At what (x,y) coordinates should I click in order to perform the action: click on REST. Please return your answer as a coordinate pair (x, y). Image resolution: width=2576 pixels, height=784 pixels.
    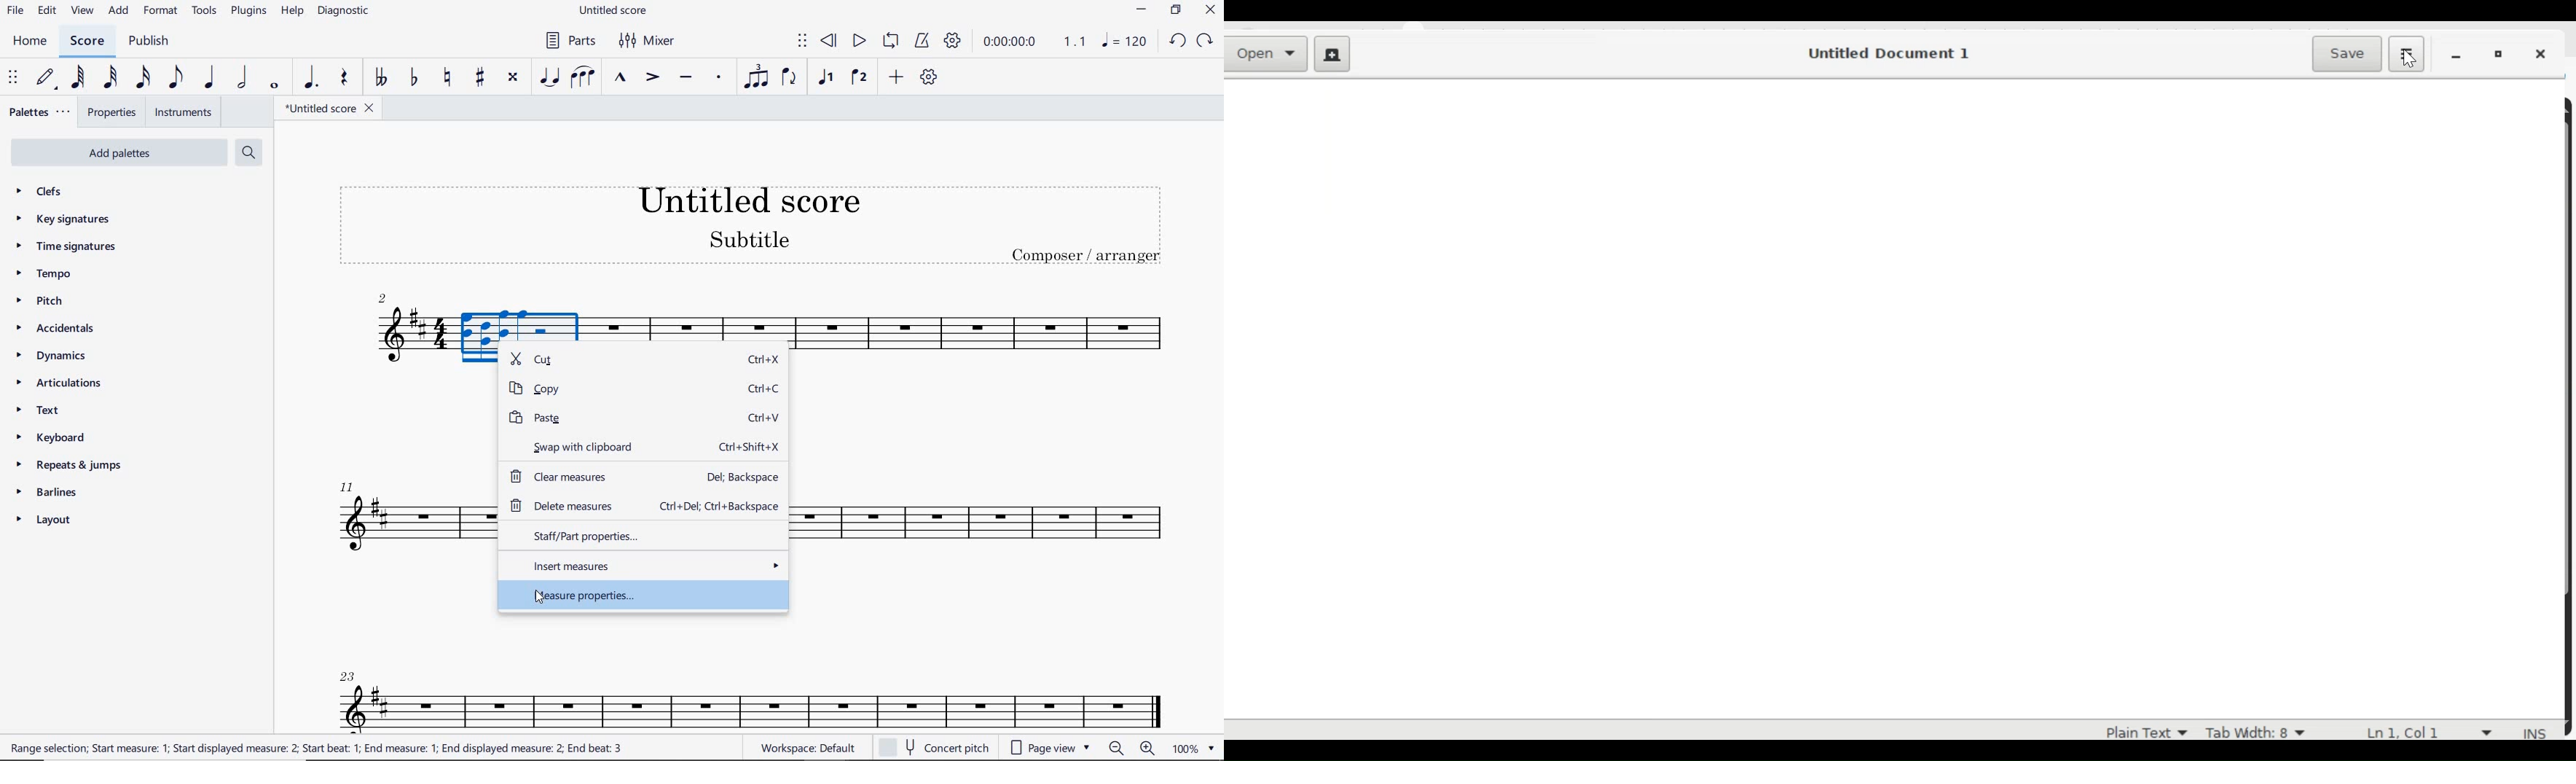
    Looking at the image, I should click on (345, 79).